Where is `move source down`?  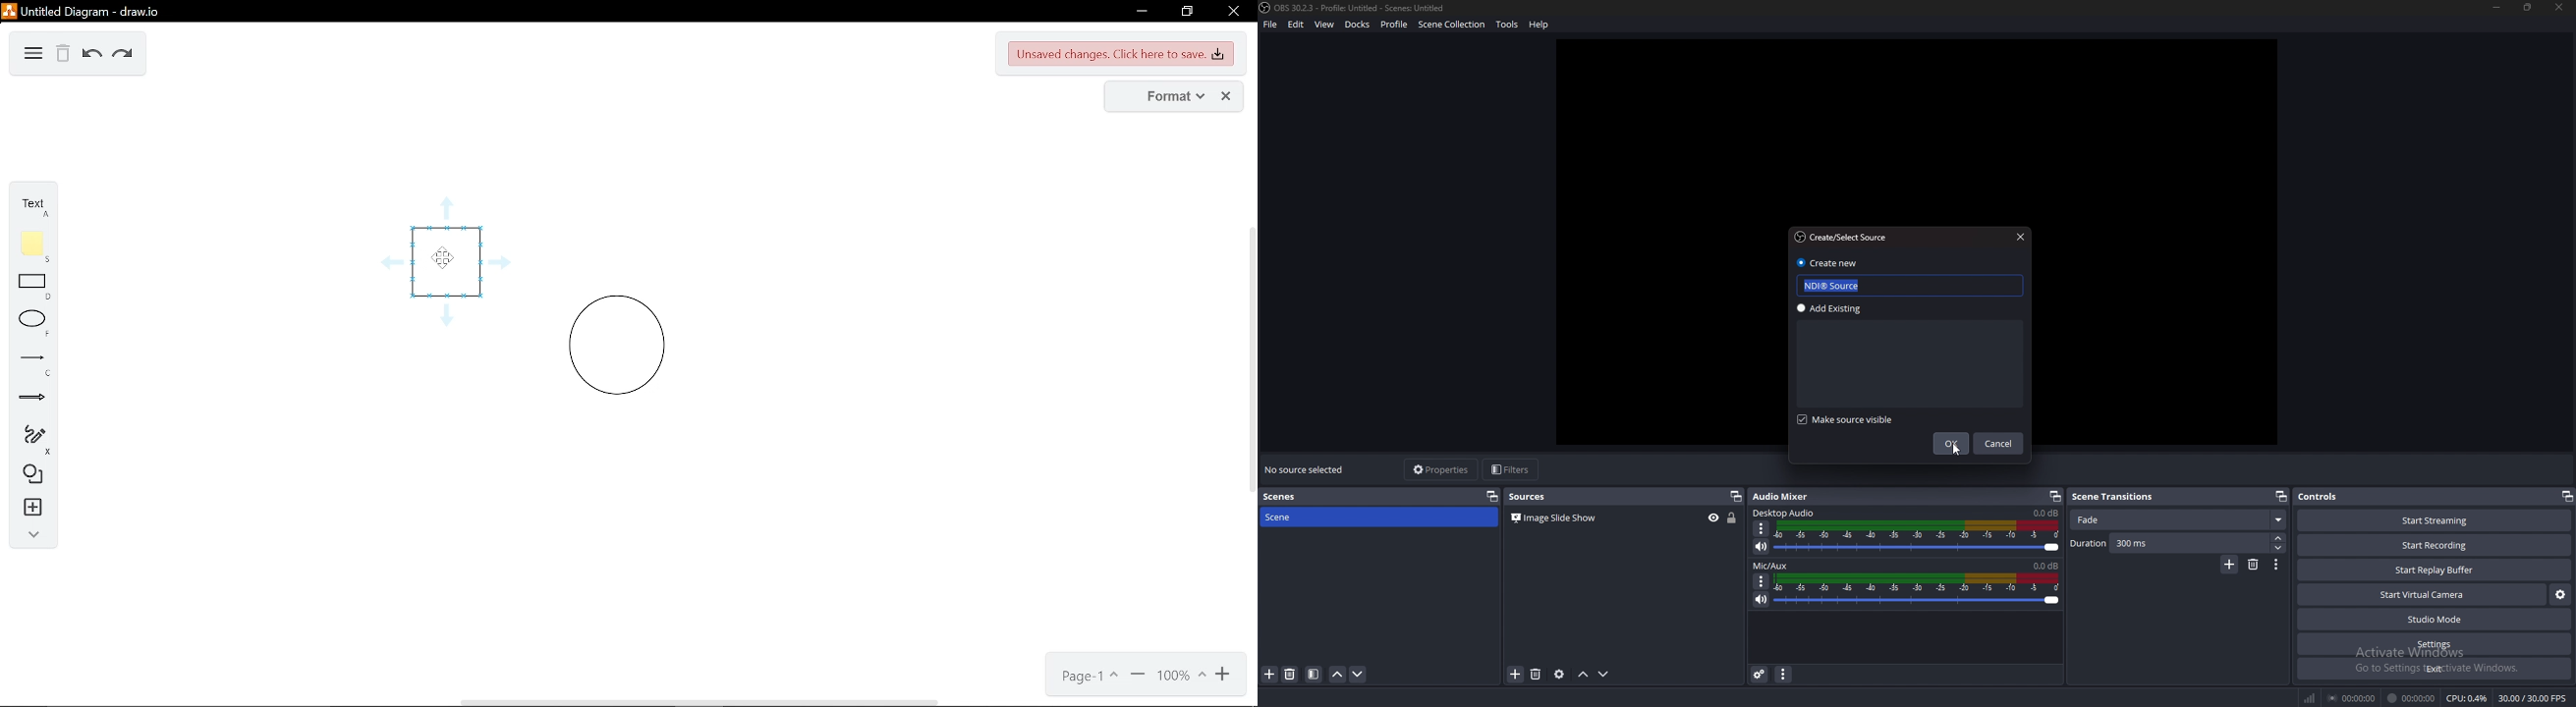
move source down is located at coordinates (1604, 674).